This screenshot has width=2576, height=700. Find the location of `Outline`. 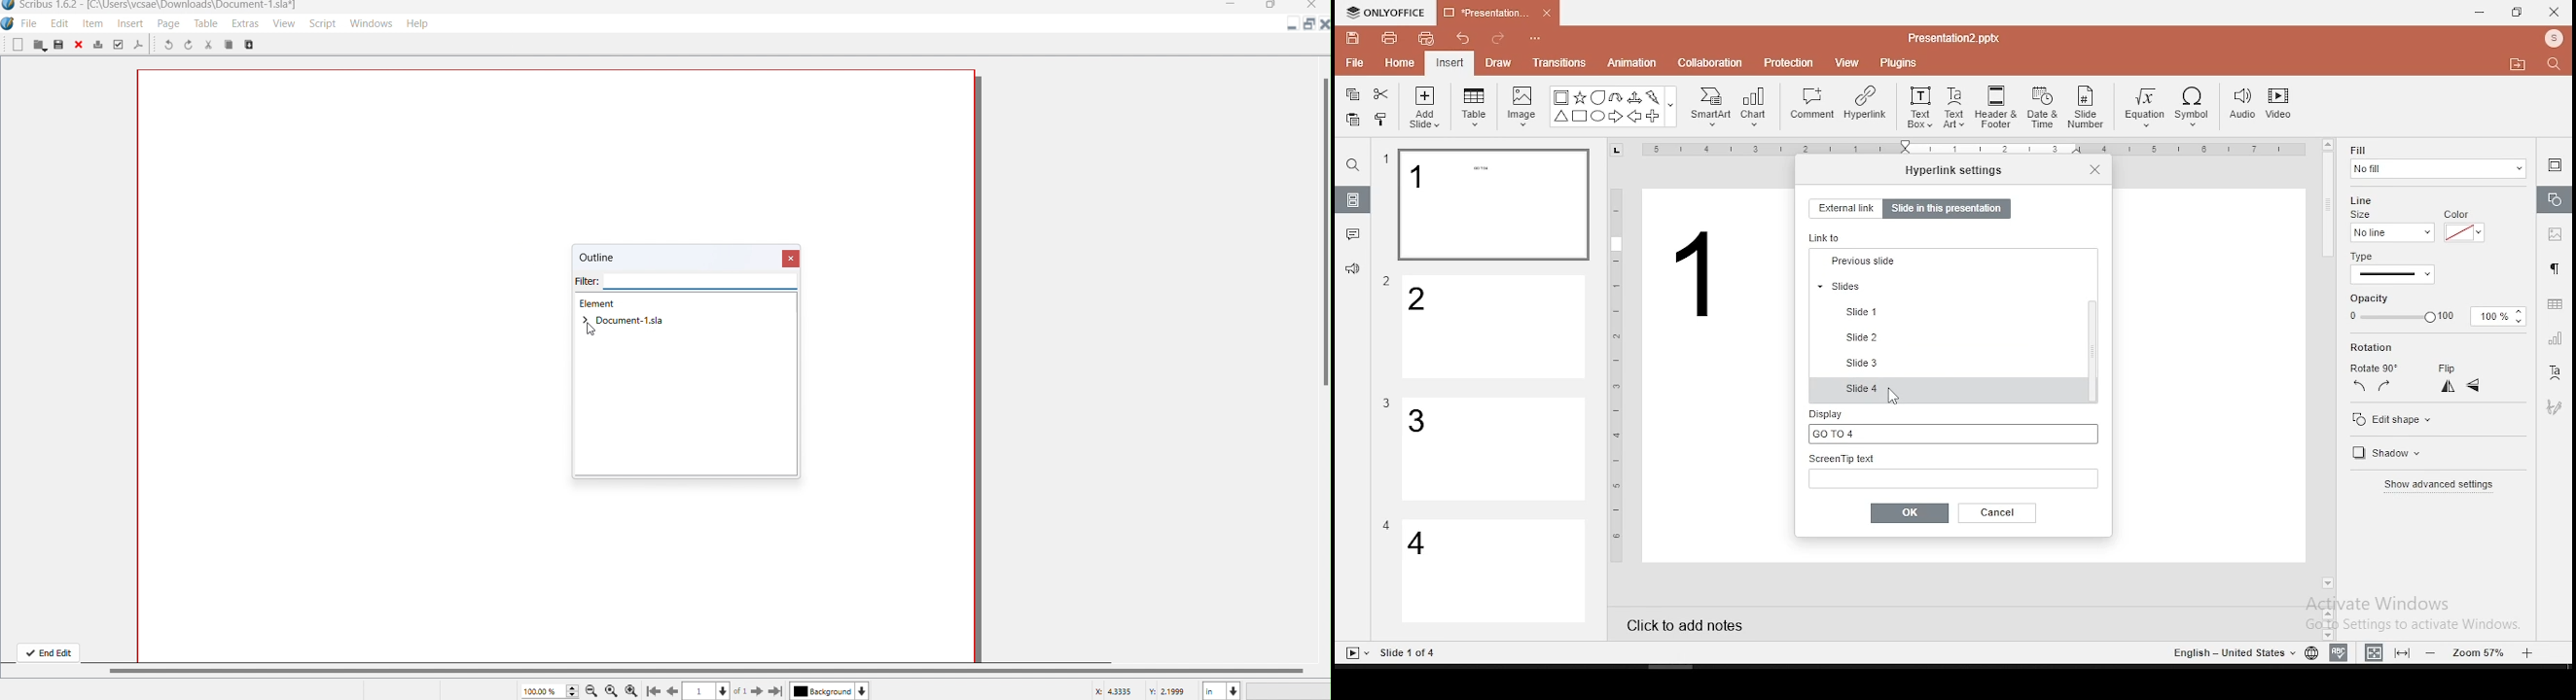

Outline is located at coordinates (611, 259).